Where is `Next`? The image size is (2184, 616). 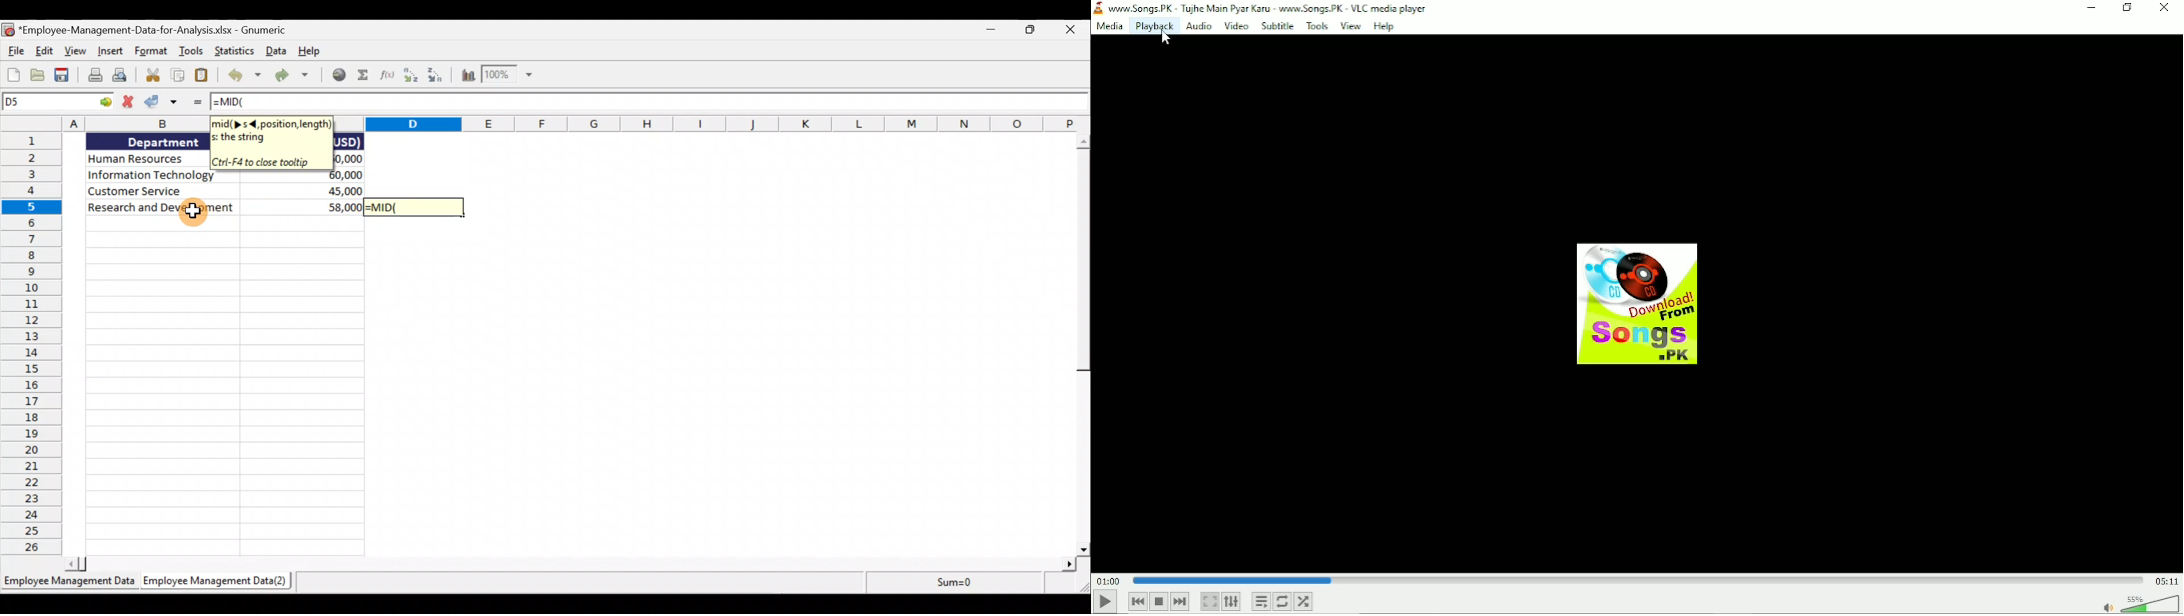
Next is located at coordinates (1180, 602).